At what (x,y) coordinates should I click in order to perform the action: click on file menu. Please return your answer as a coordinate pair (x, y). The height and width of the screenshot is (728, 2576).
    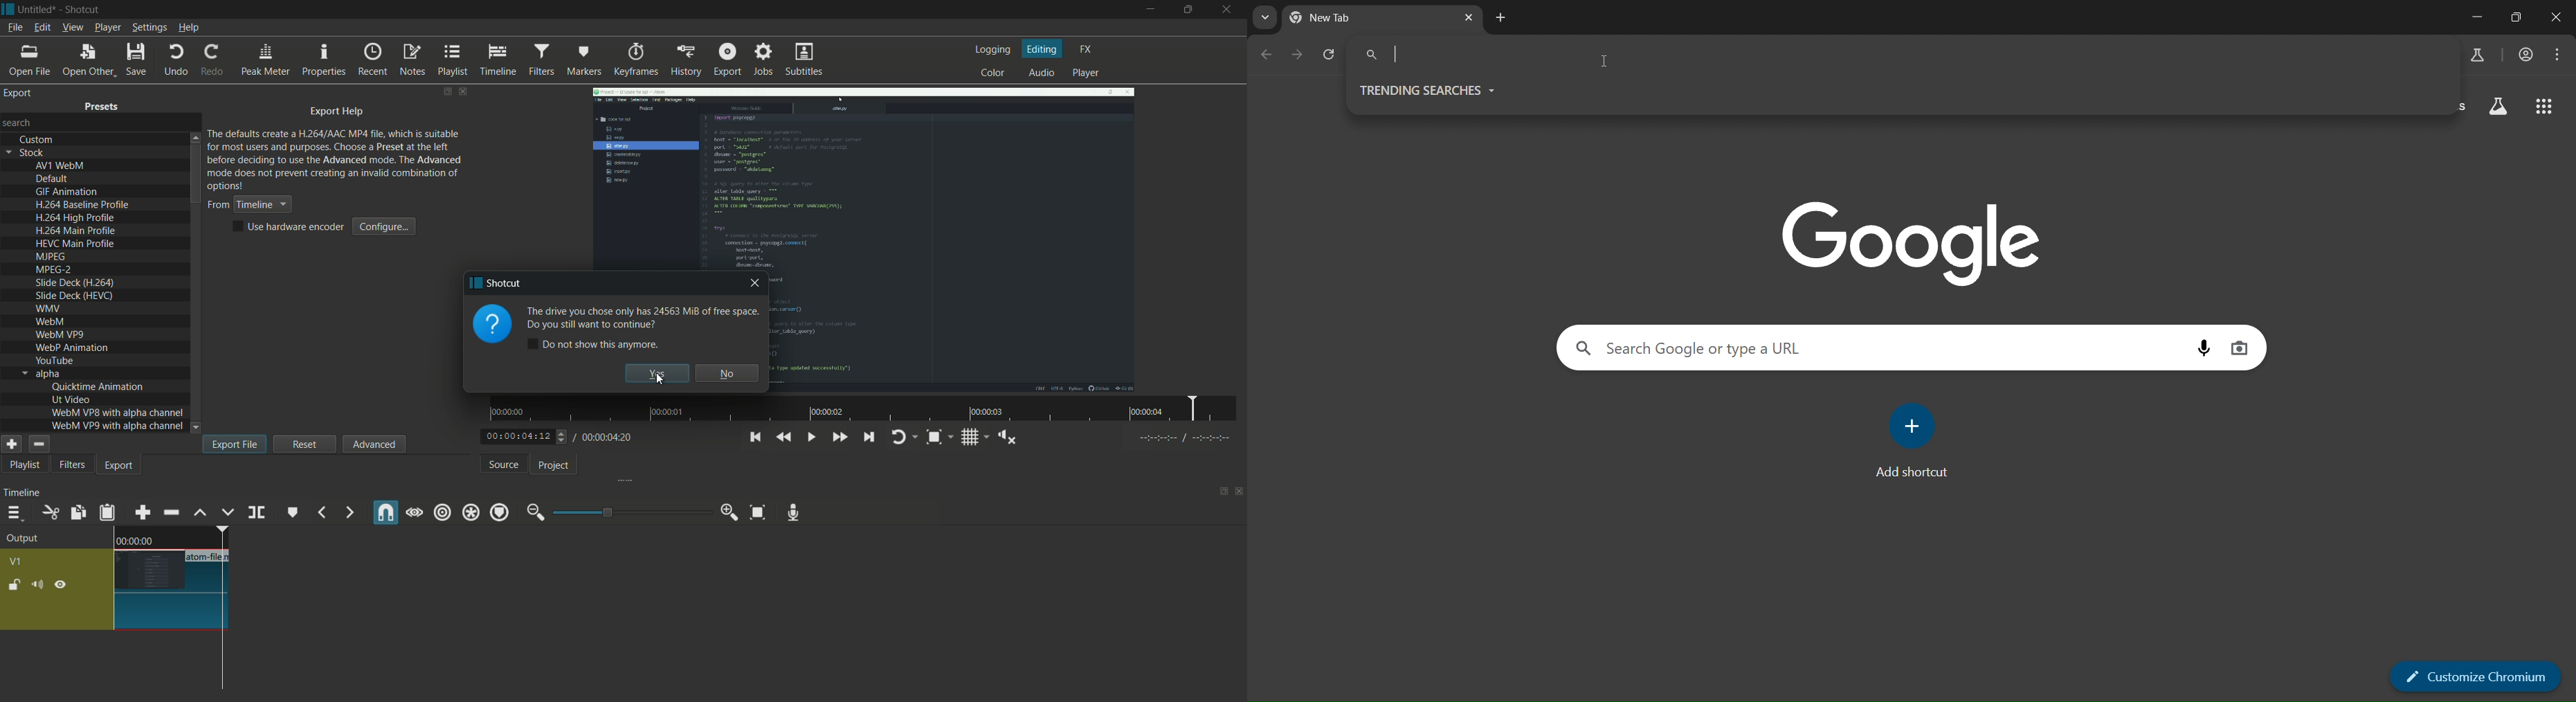
    Looking at the image, I should click on (14, 27).